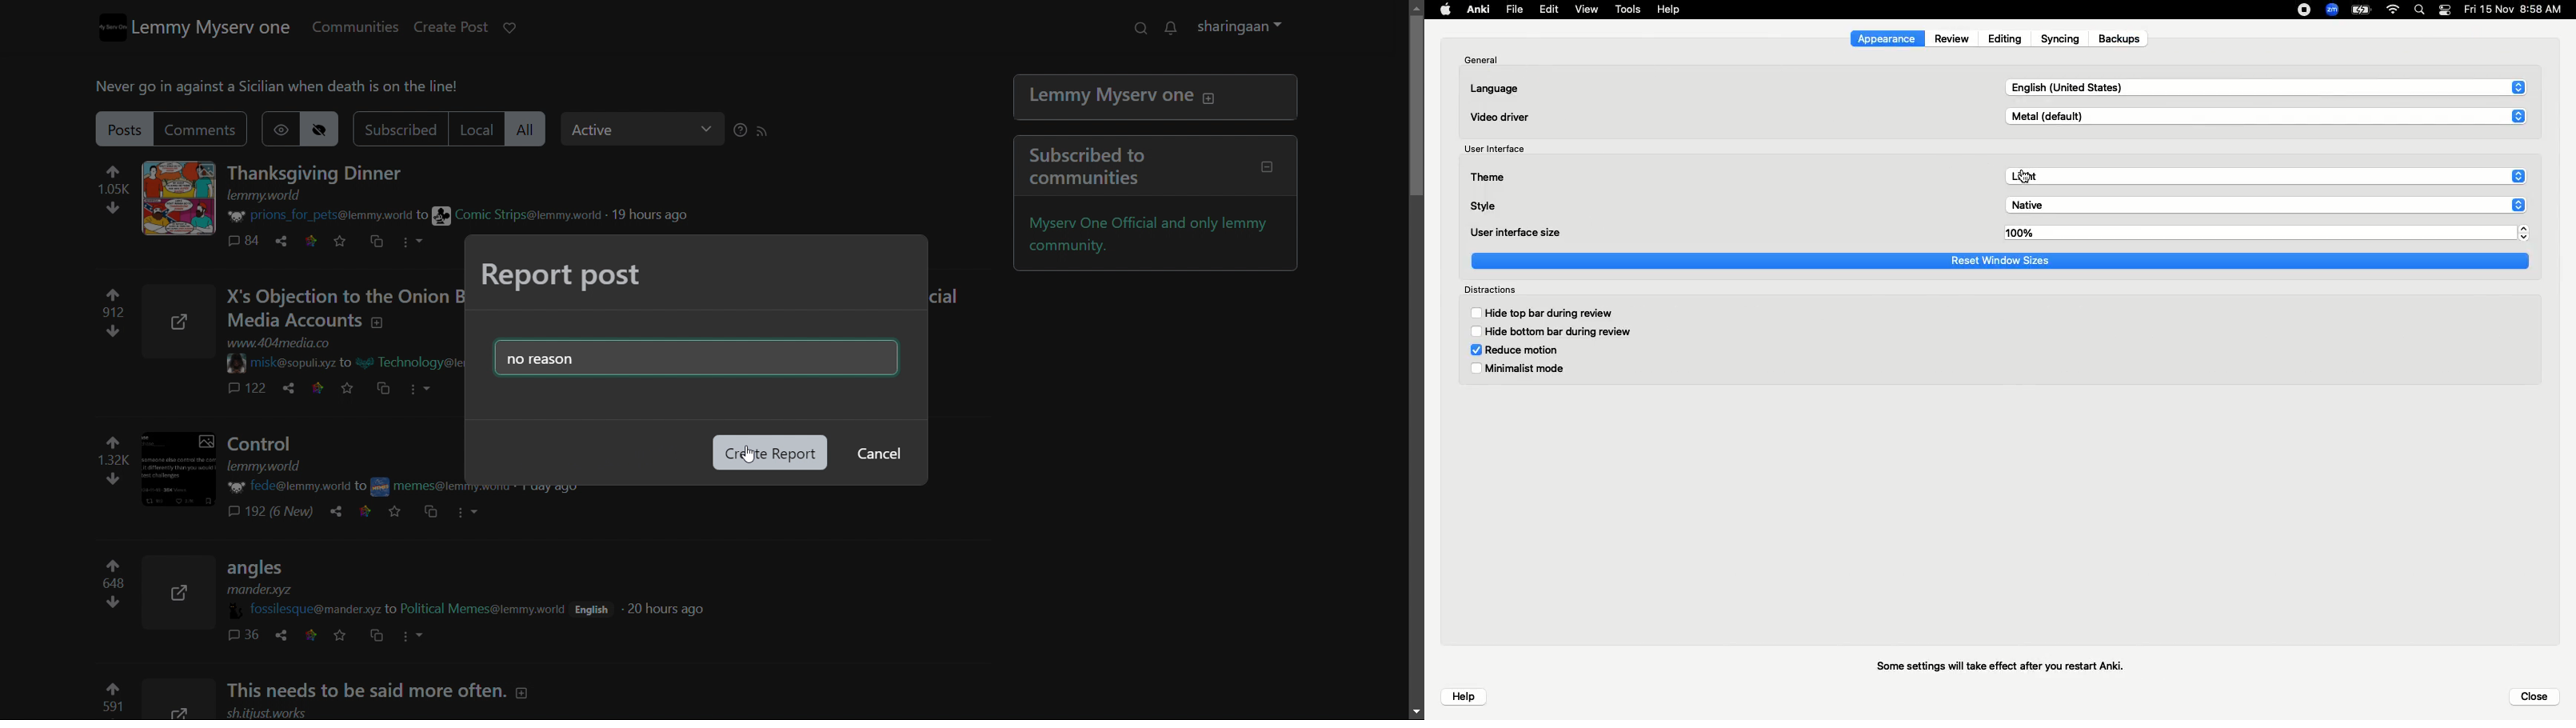 This screenshot has width=2576, height=728. What do you see at coordinates (2513, 10) in the screenshot?
I see `Date/time` at bounding box center [2513, 10].